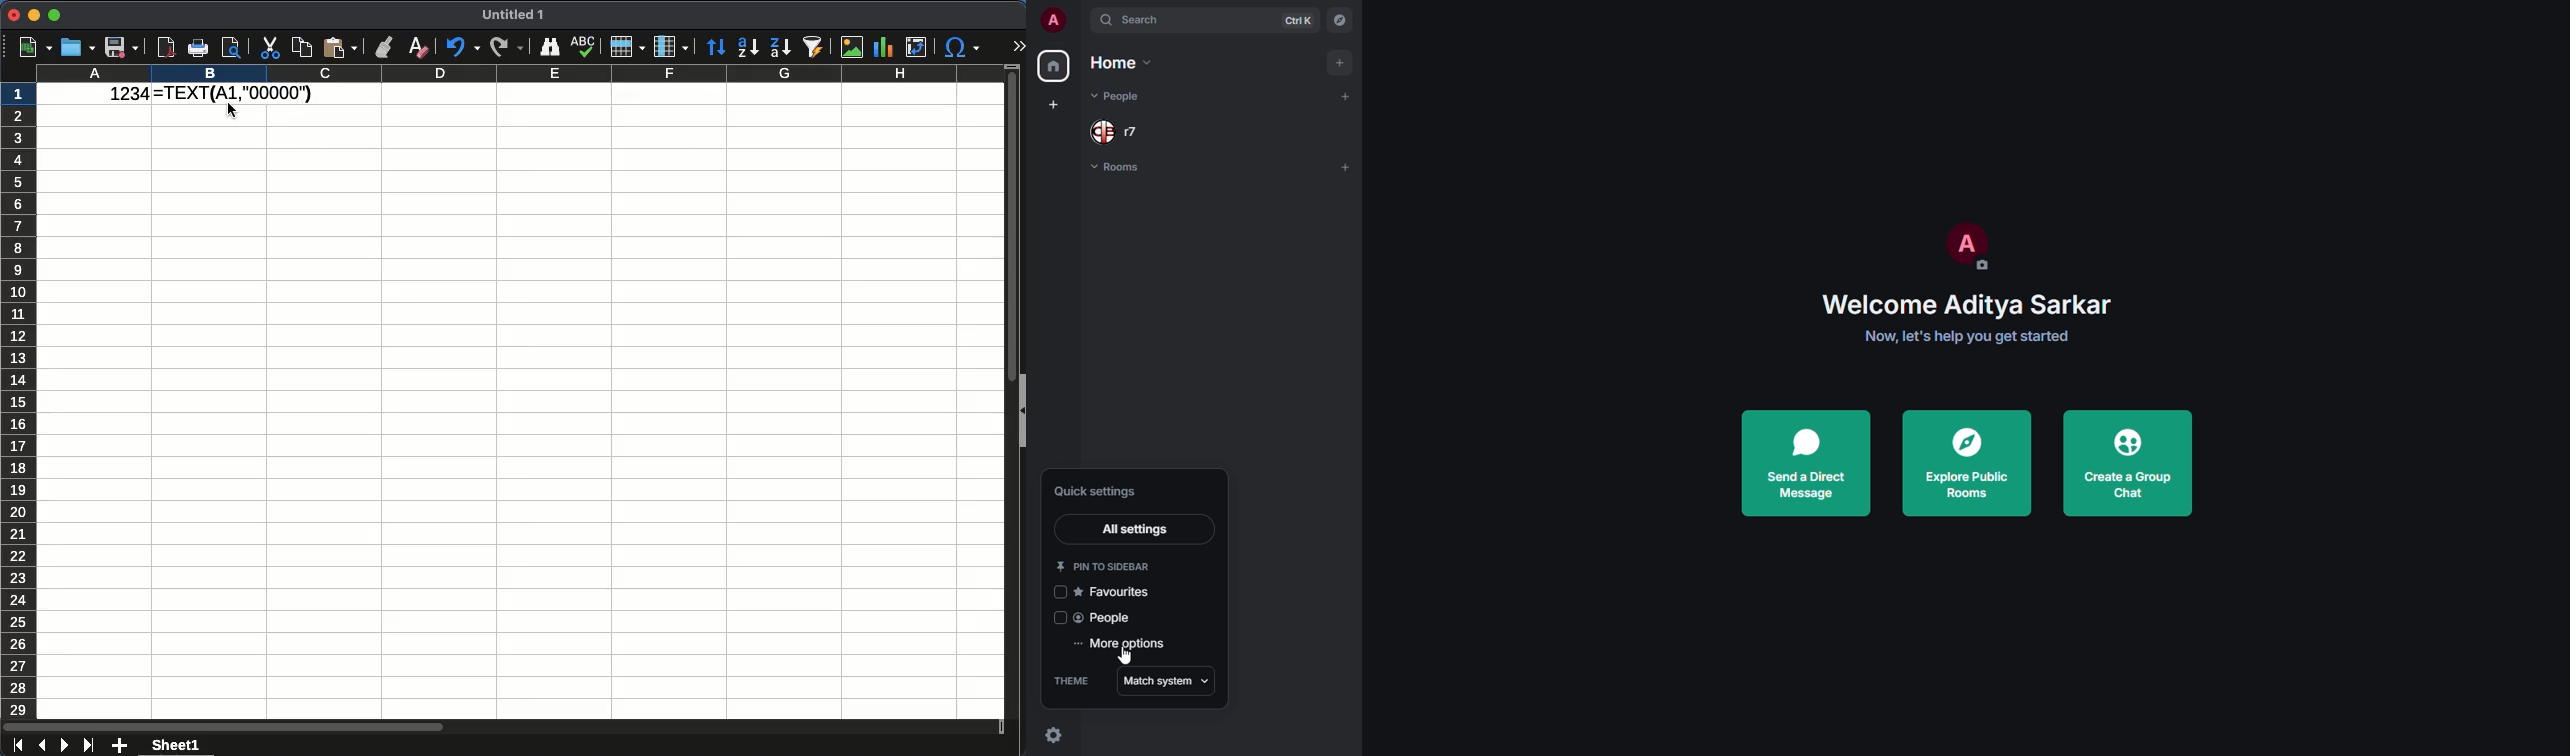  I want to click on add, so click(1344, 95).